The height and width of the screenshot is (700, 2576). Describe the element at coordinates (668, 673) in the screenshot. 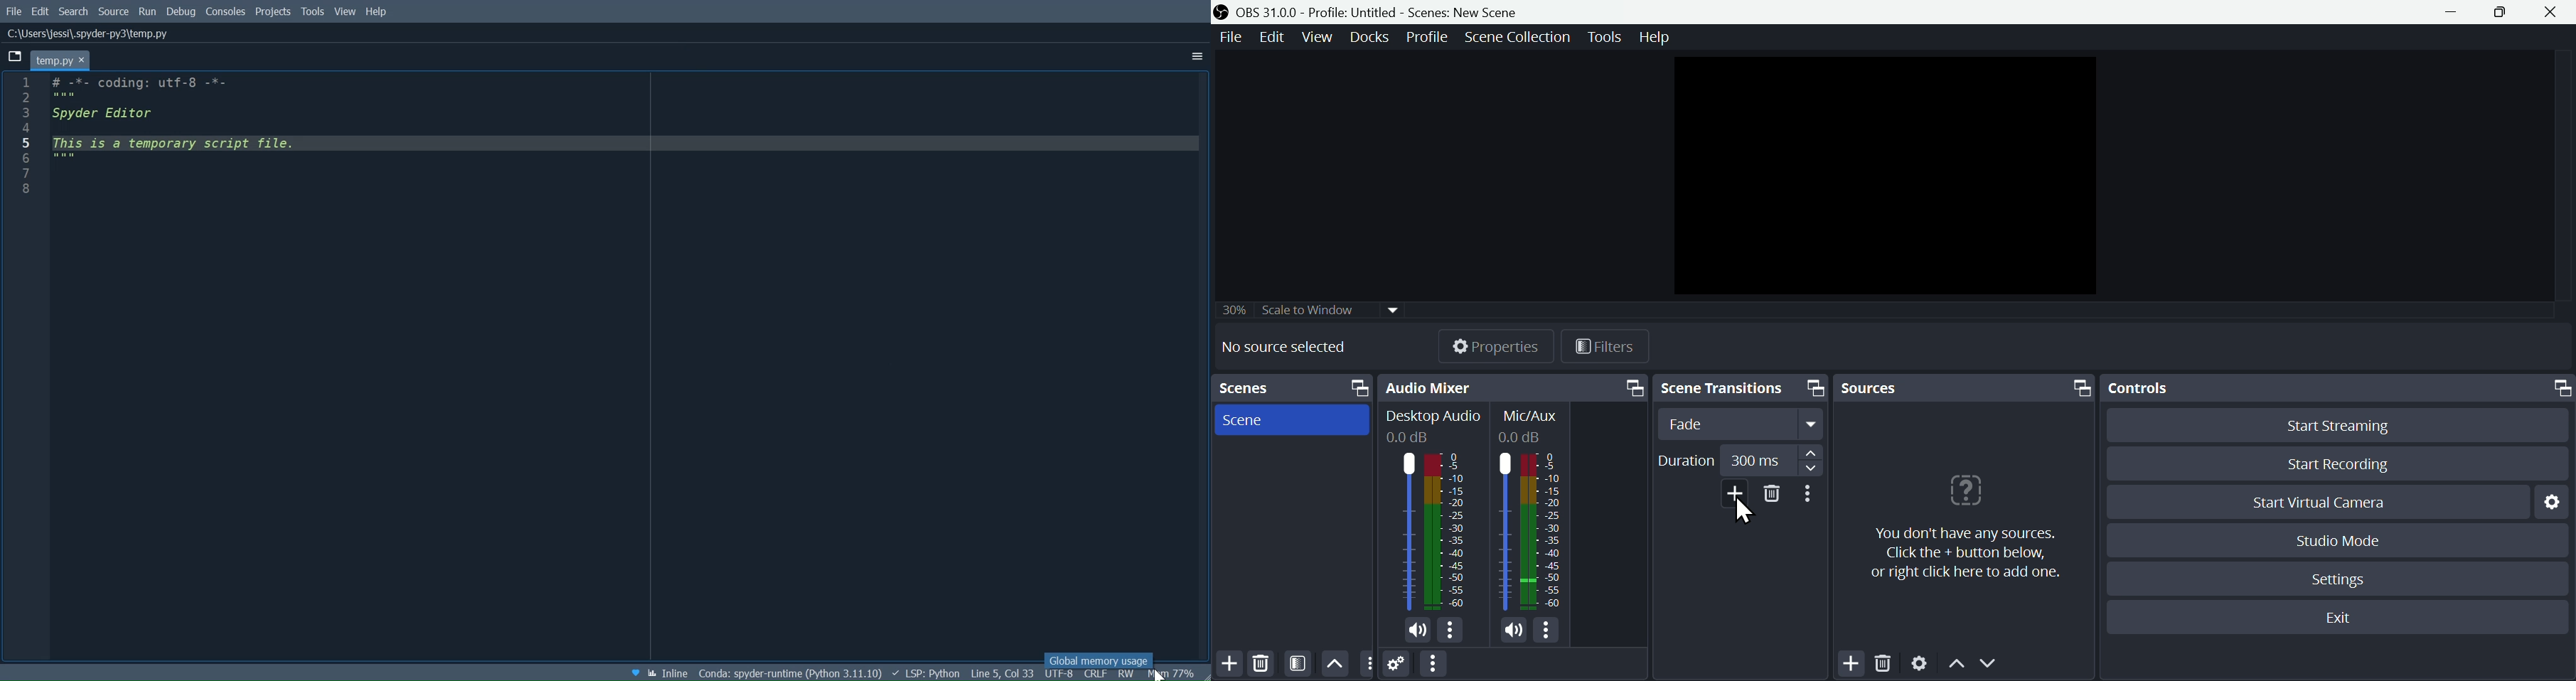

I see `Toggle between inline and interactive Matplotlib plotting` at that location.